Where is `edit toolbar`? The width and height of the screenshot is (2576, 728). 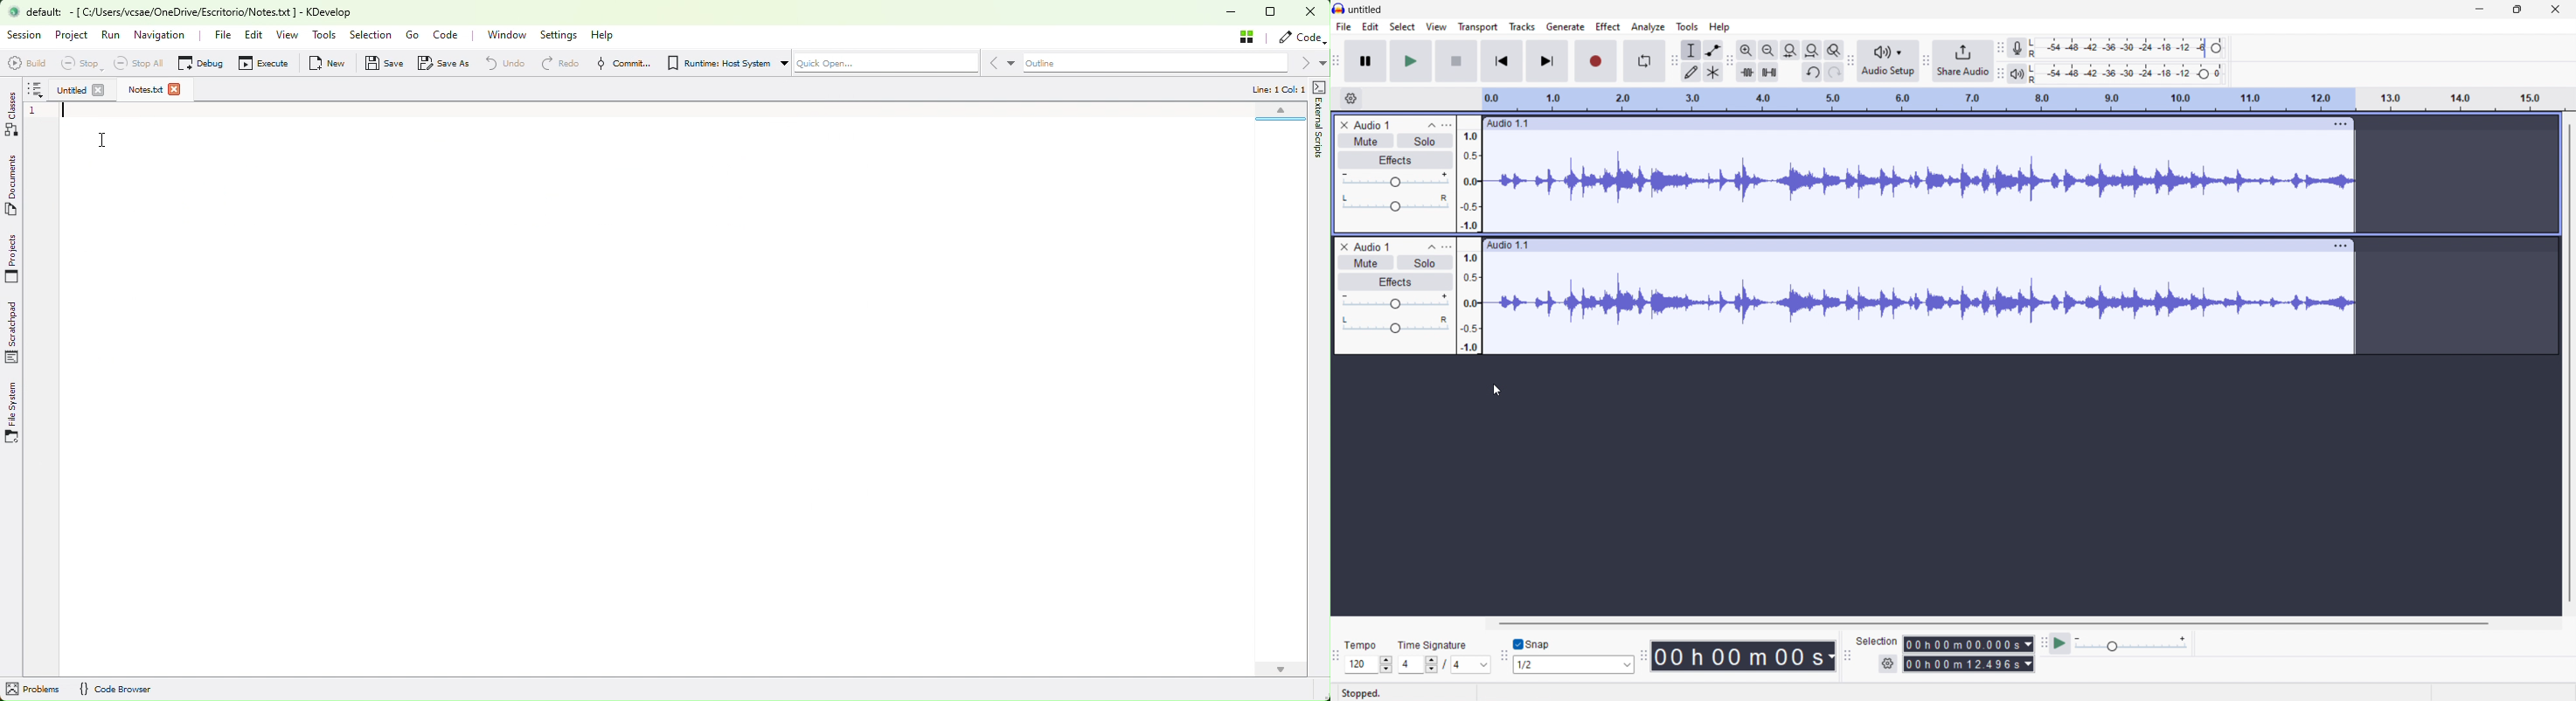
edit toolbar is located at coordinates (1730, 61).